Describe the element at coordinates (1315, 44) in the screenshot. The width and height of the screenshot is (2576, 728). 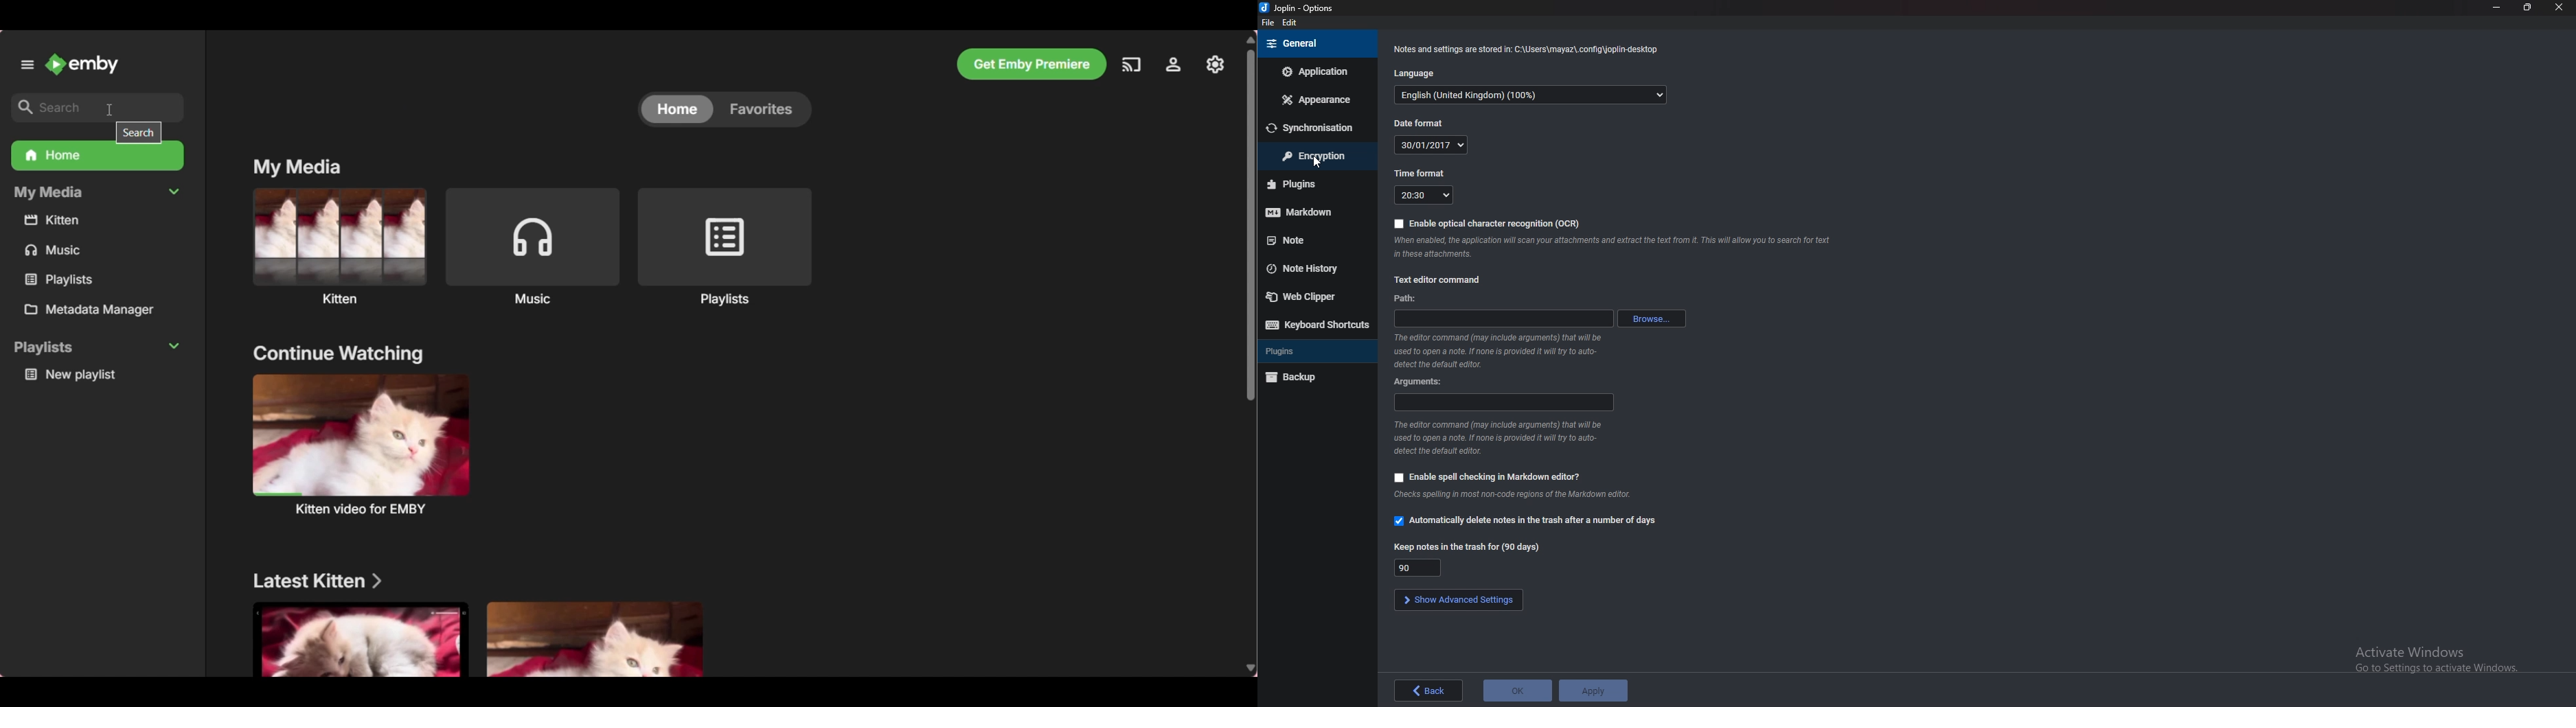
I see `general` at that location.